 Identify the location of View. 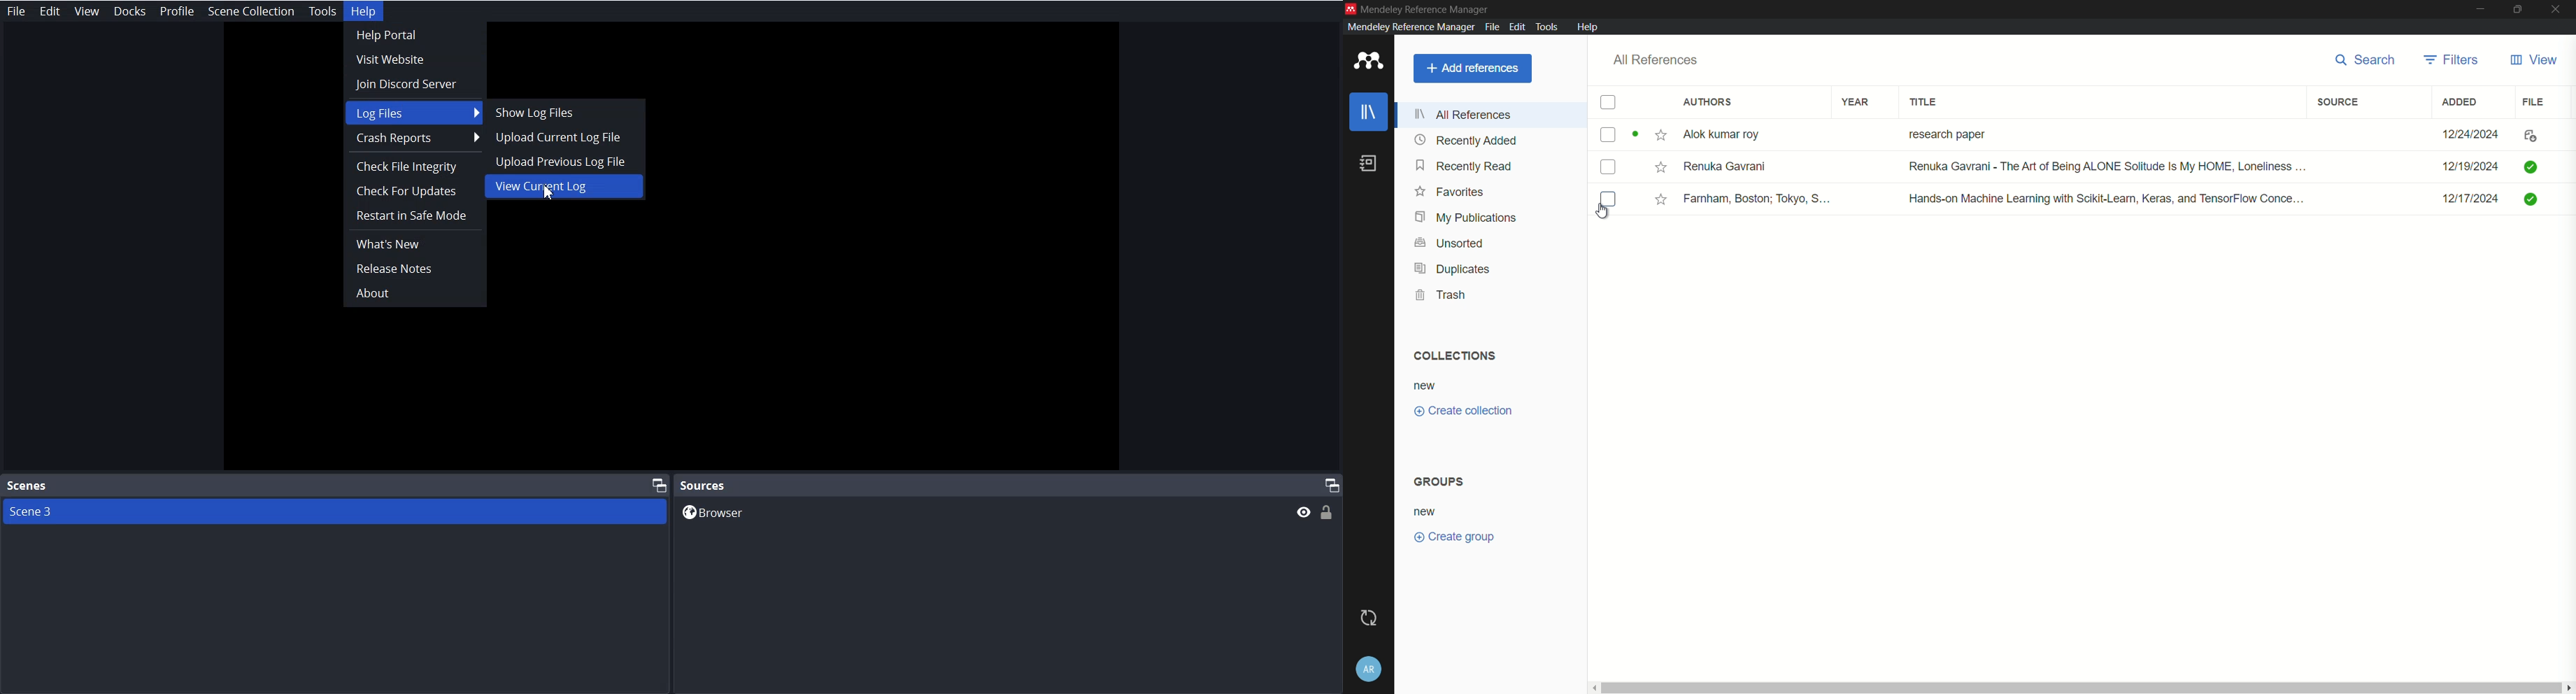
(86, 10).